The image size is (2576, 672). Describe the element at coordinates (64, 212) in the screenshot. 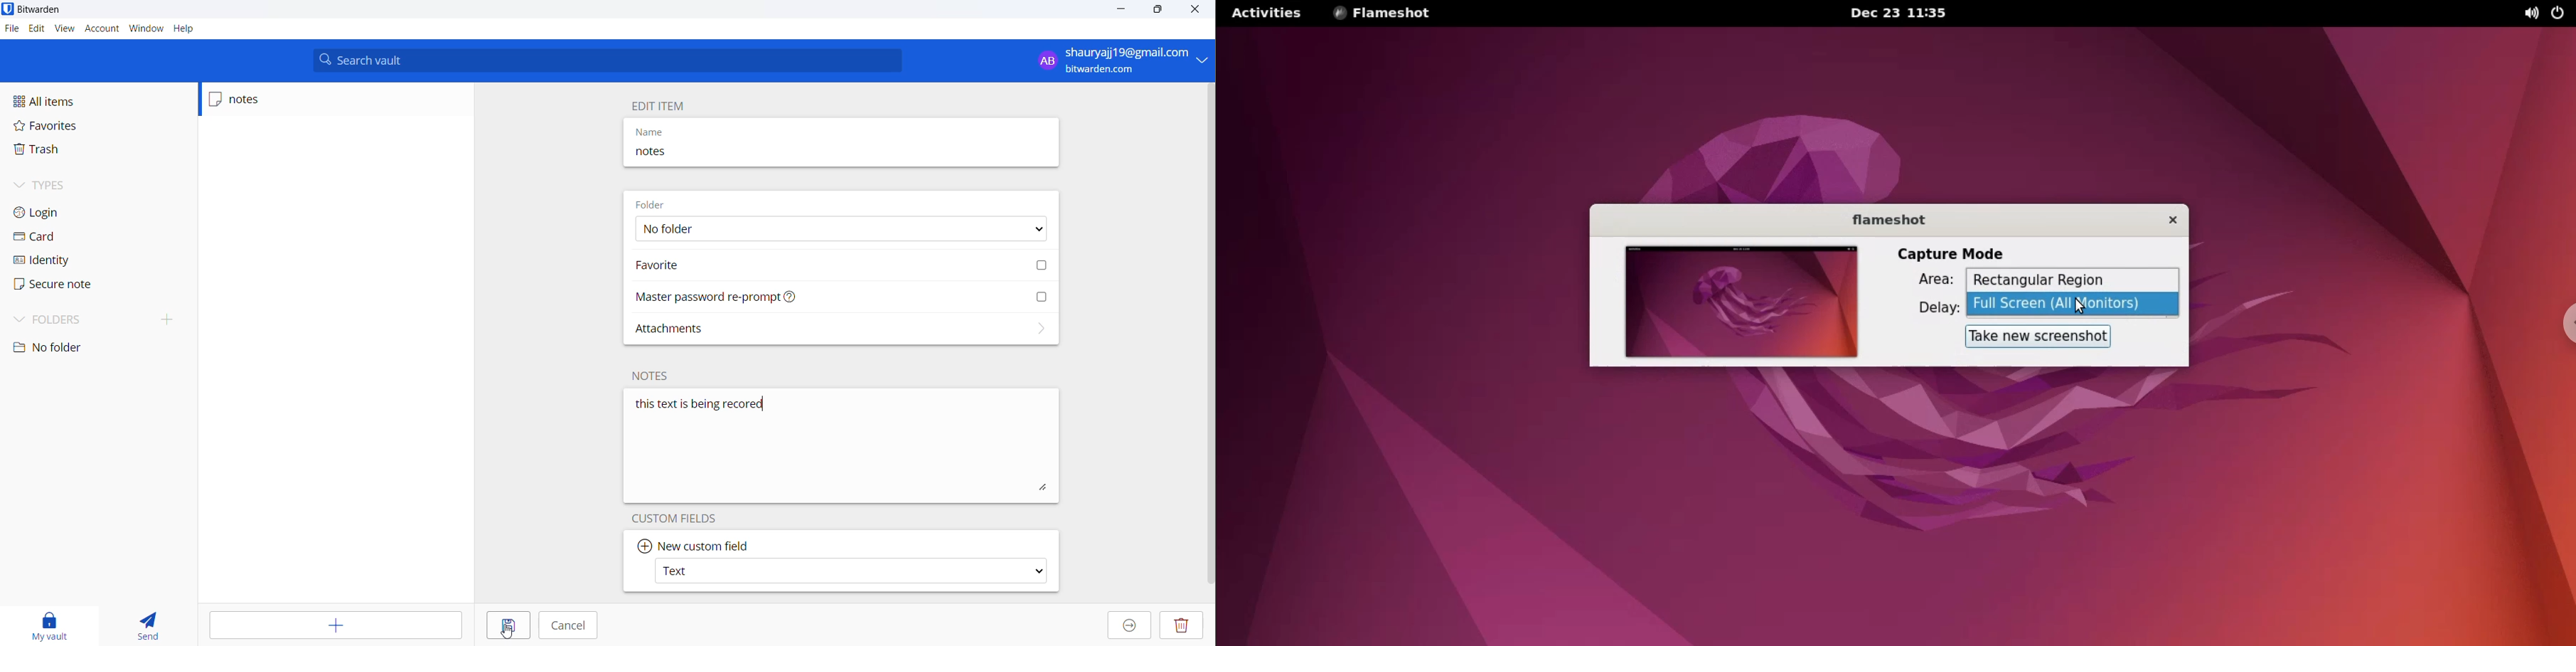

I see `login` at that location.